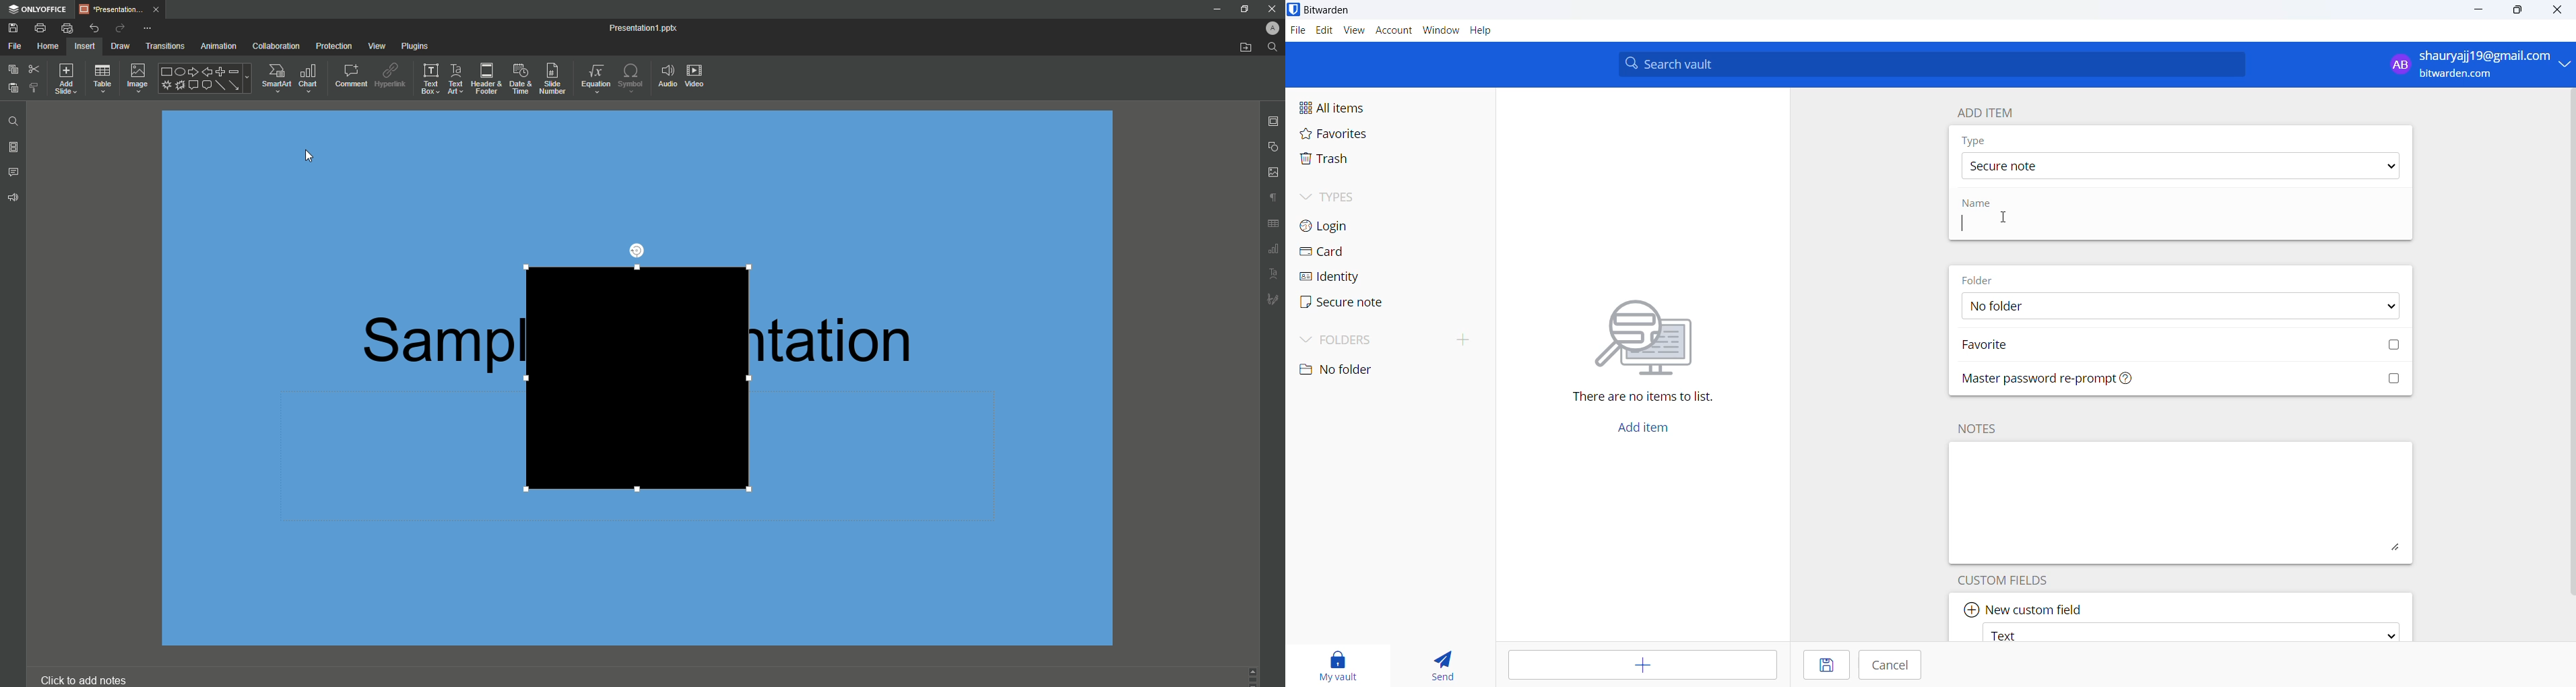 This screenshot has width=2576, height=700. What do you see at coordinates (275, 45) in the screenshot?
I see `Collaboration` at bounding box center [275, 45].